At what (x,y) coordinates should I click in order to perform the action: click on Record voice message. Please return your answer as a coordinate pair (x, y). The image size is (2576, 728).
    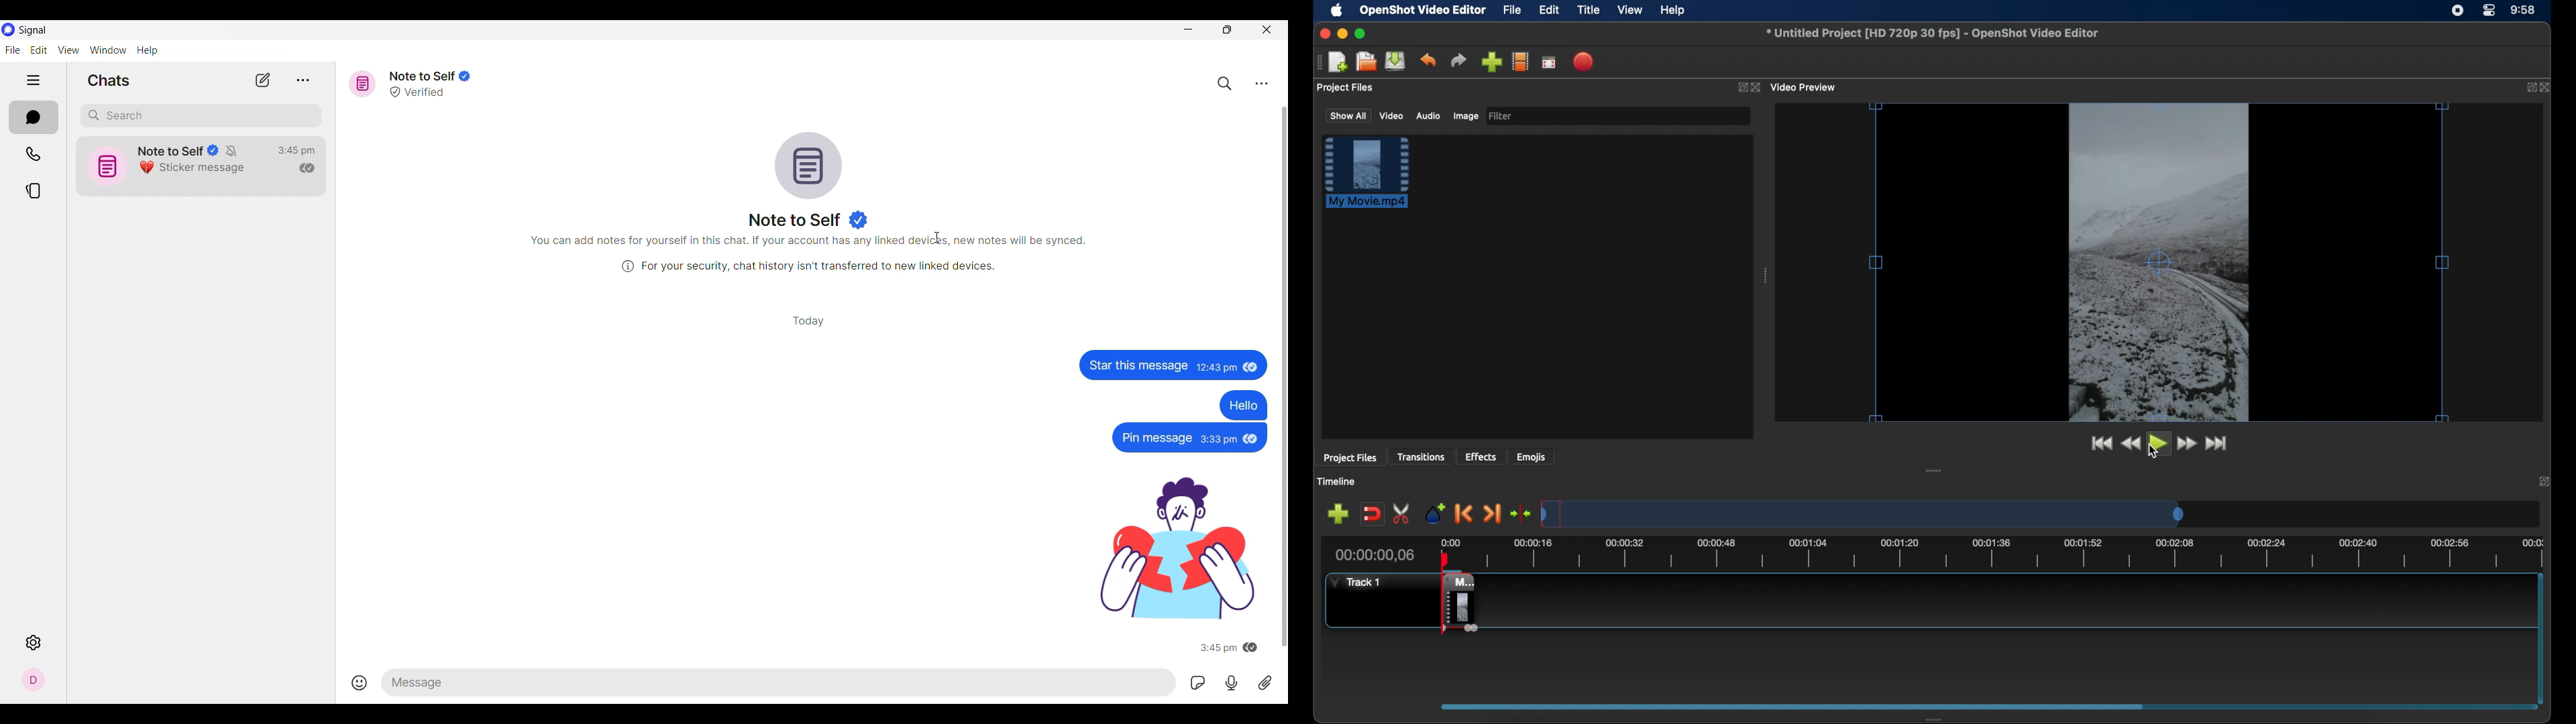
    Looking at the image, I should click on (1232, 682).